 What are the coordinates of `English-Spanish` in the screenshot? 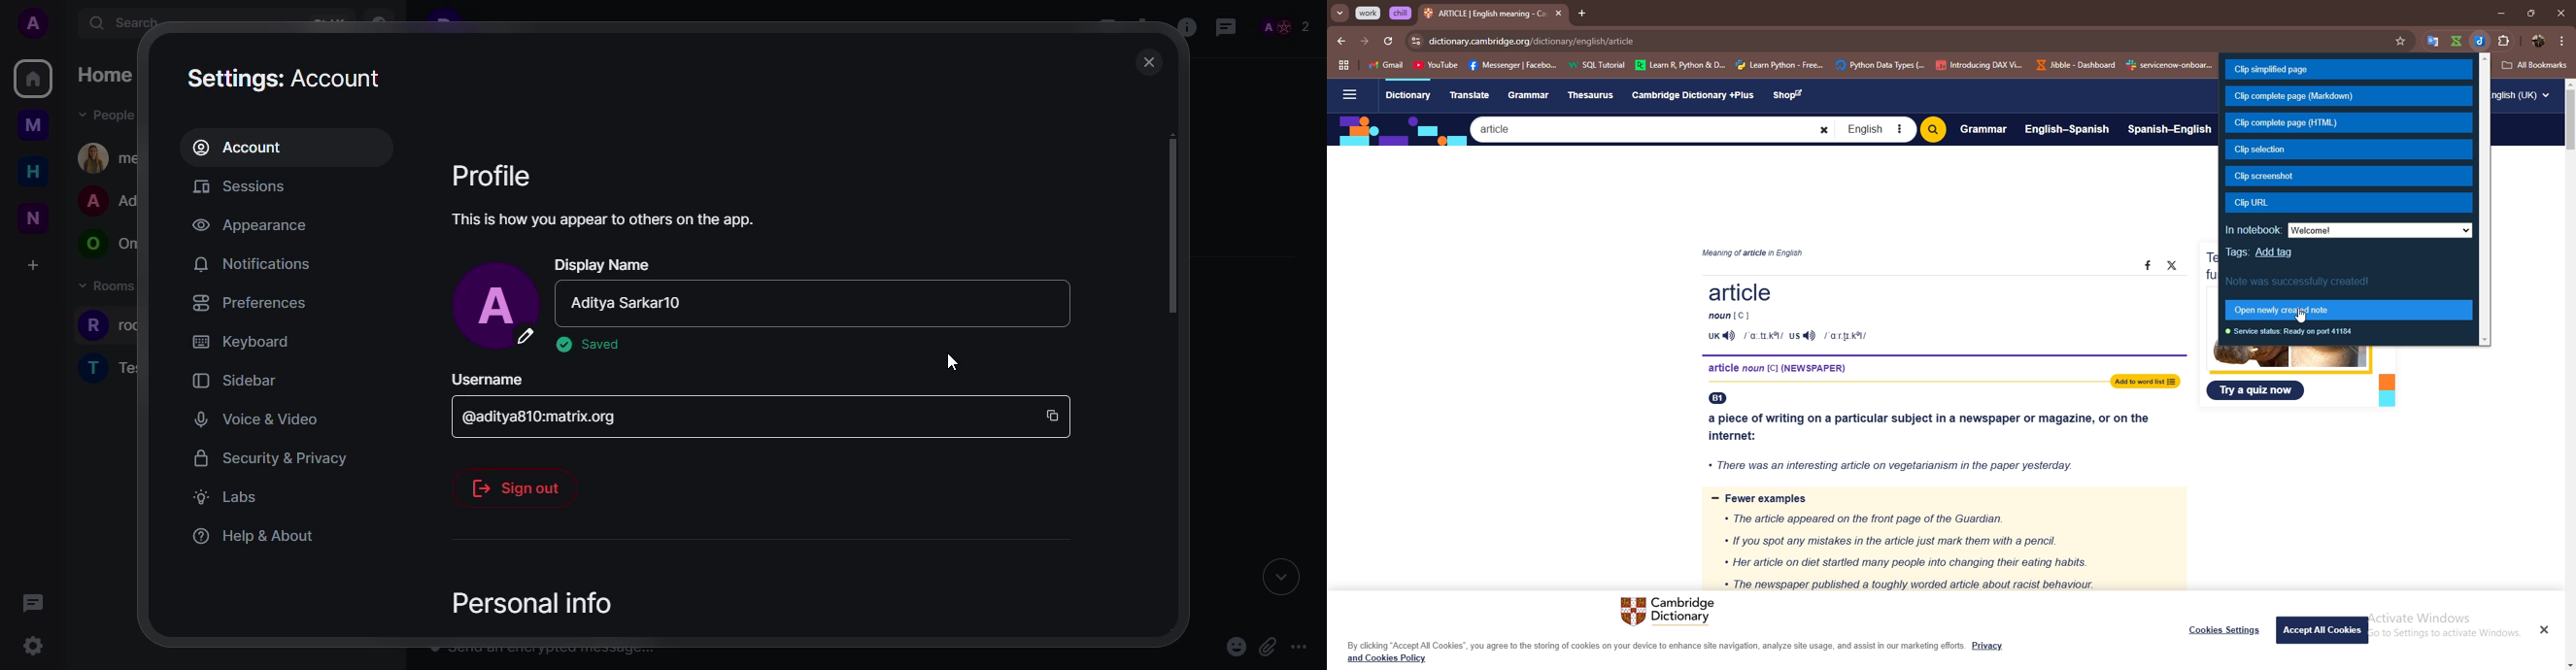 It's located at (2067, 128).